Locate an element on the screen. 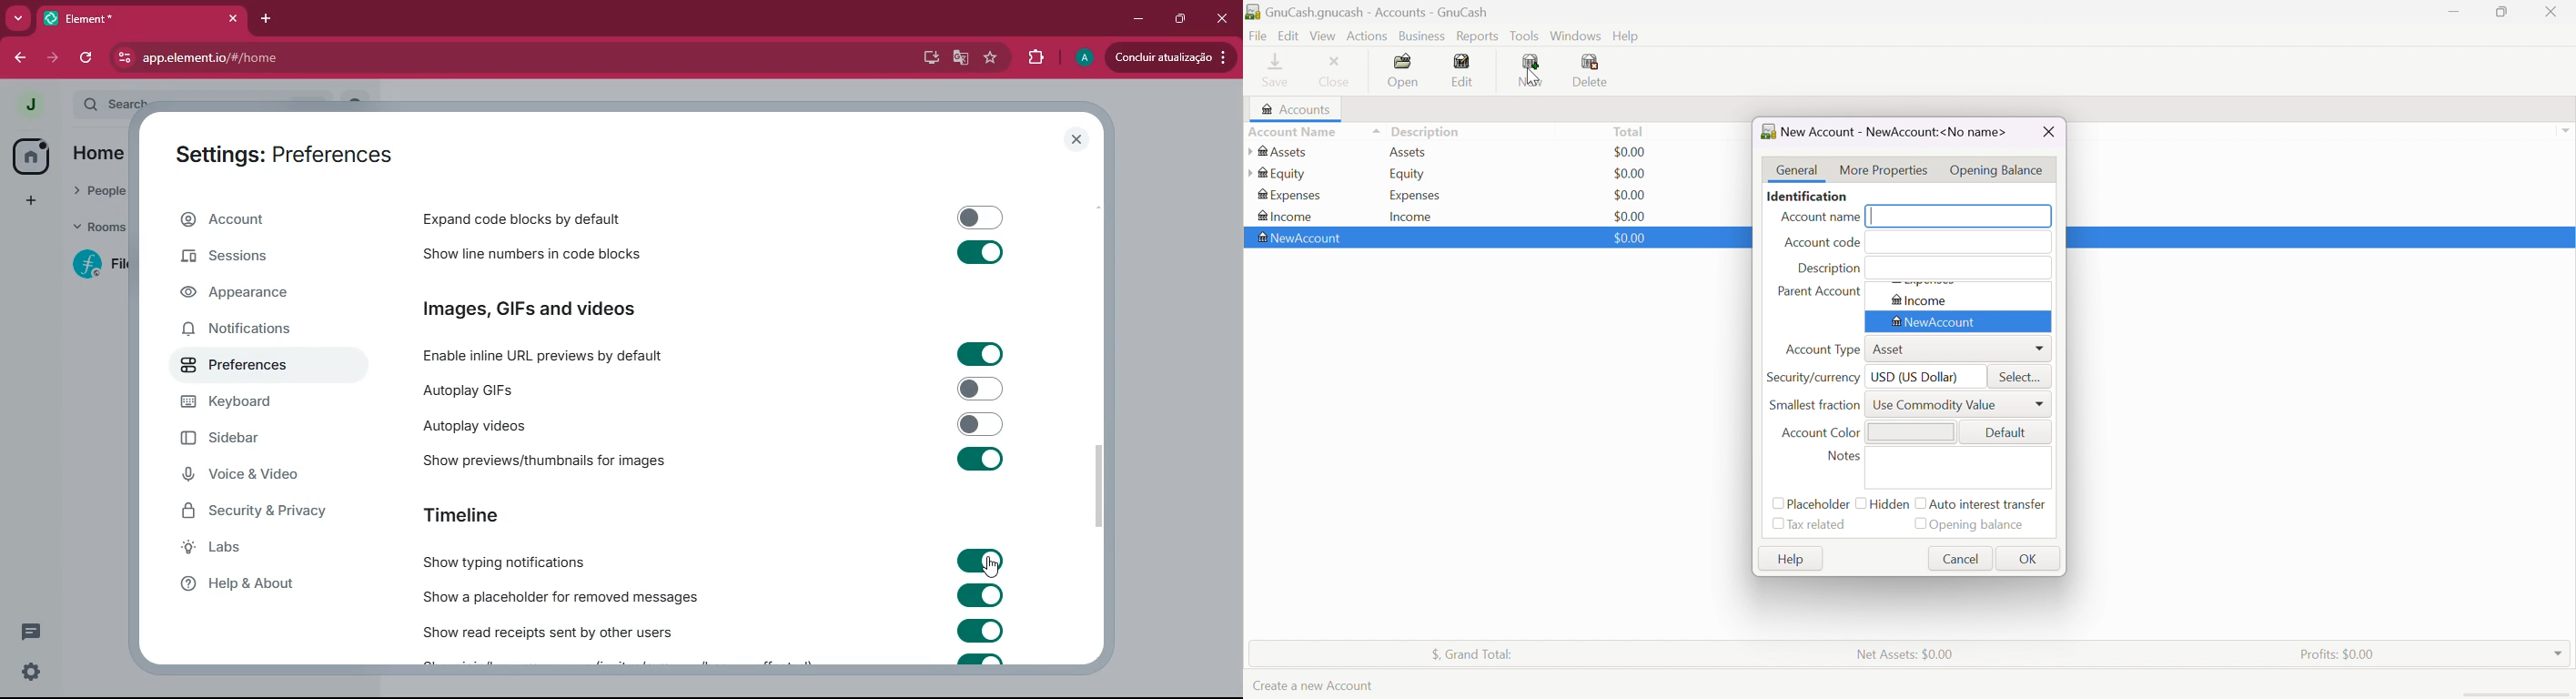  timeline is located at coordinates (461, 512).